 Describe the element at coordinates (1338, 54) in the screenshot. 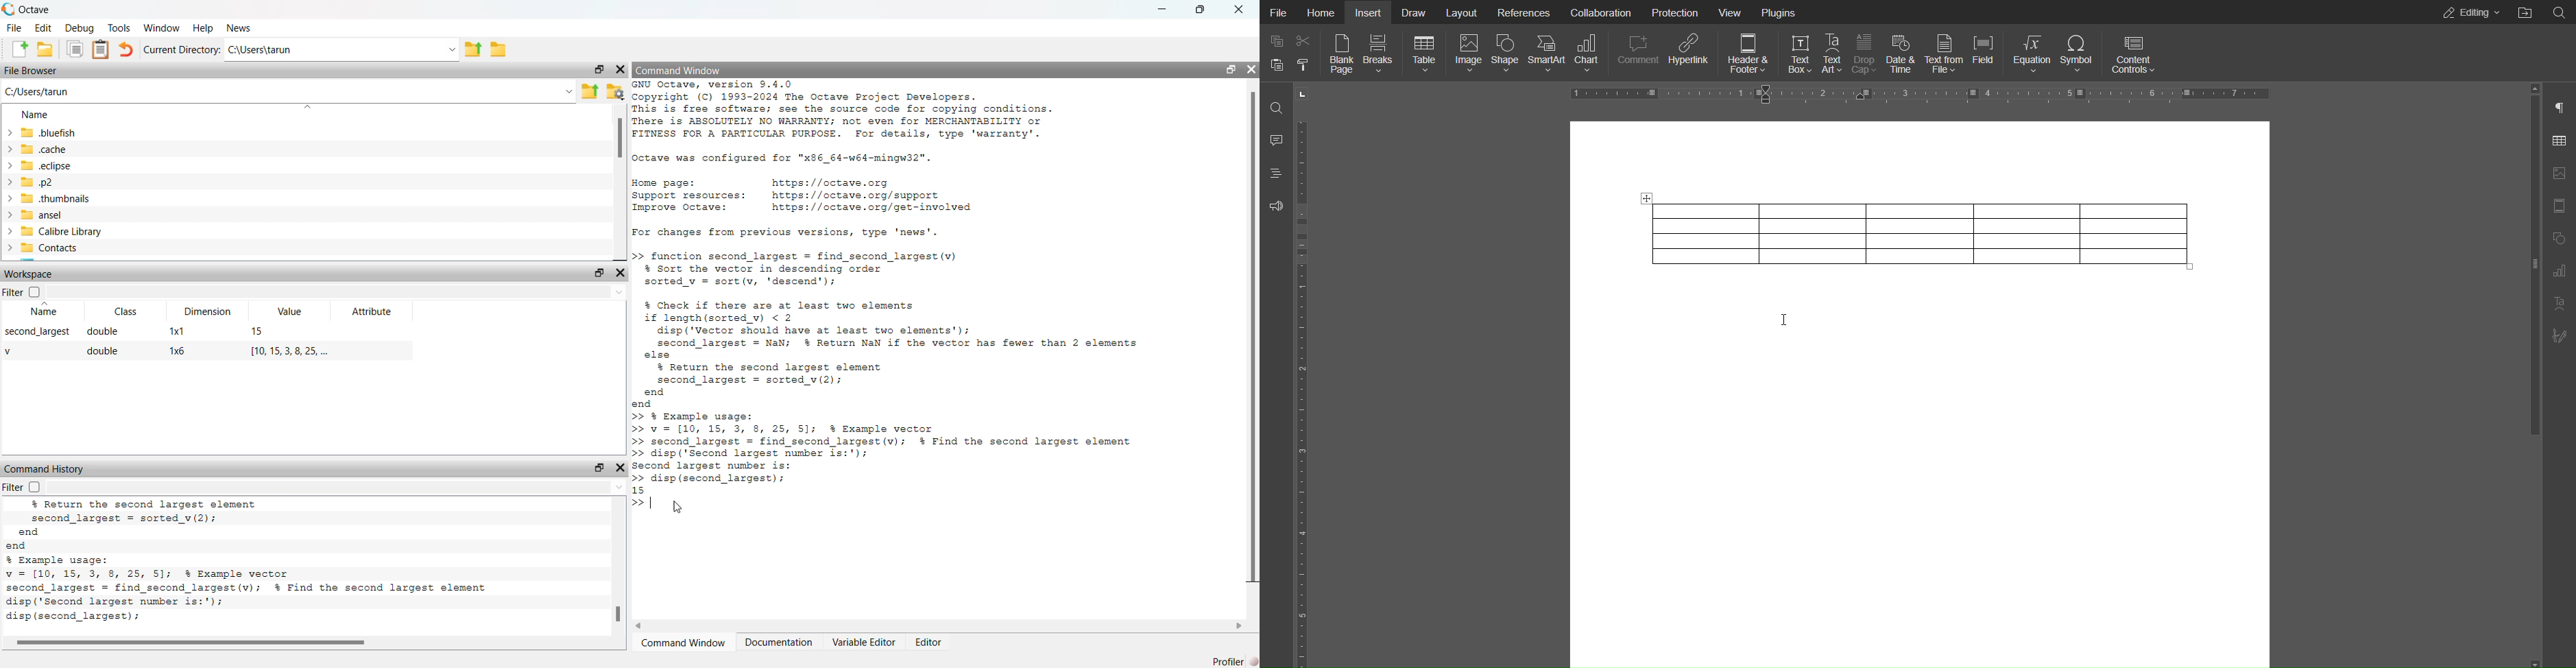

I see `Blank Page` at that location.